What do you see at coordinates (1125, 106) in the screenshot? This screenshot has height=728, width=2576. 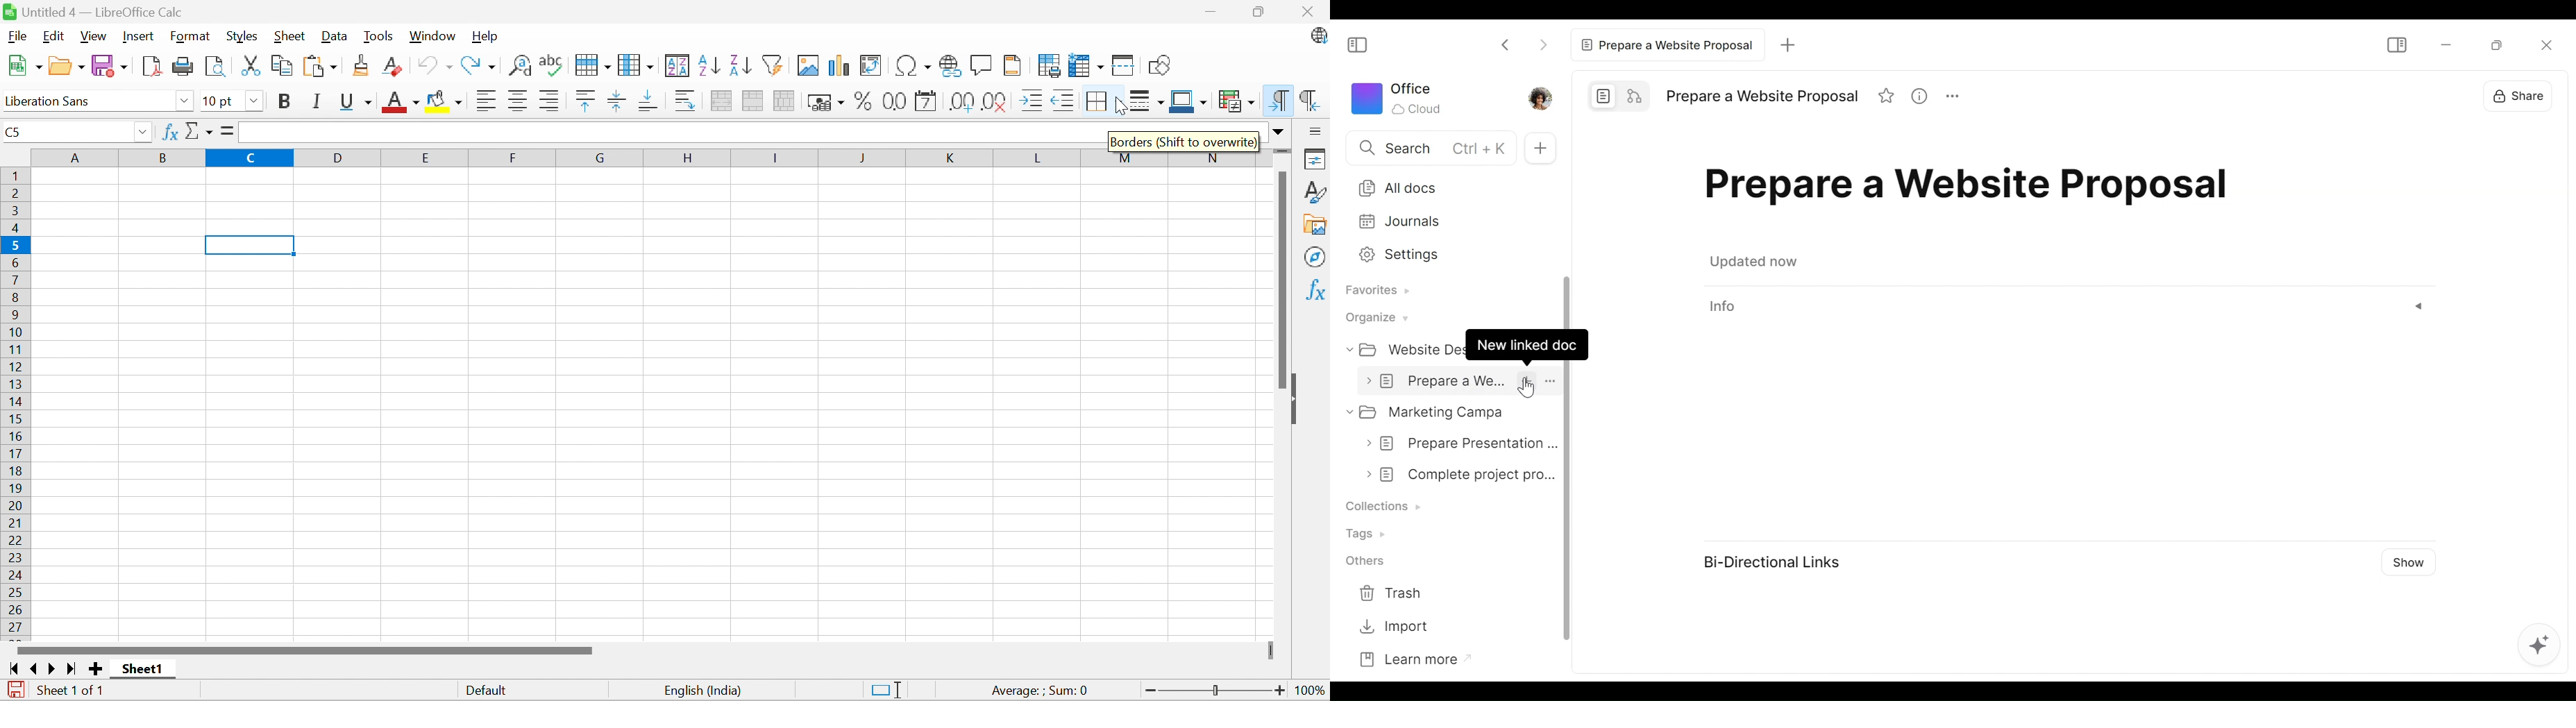 I see `cursor` at bounding box center [1125, 106].